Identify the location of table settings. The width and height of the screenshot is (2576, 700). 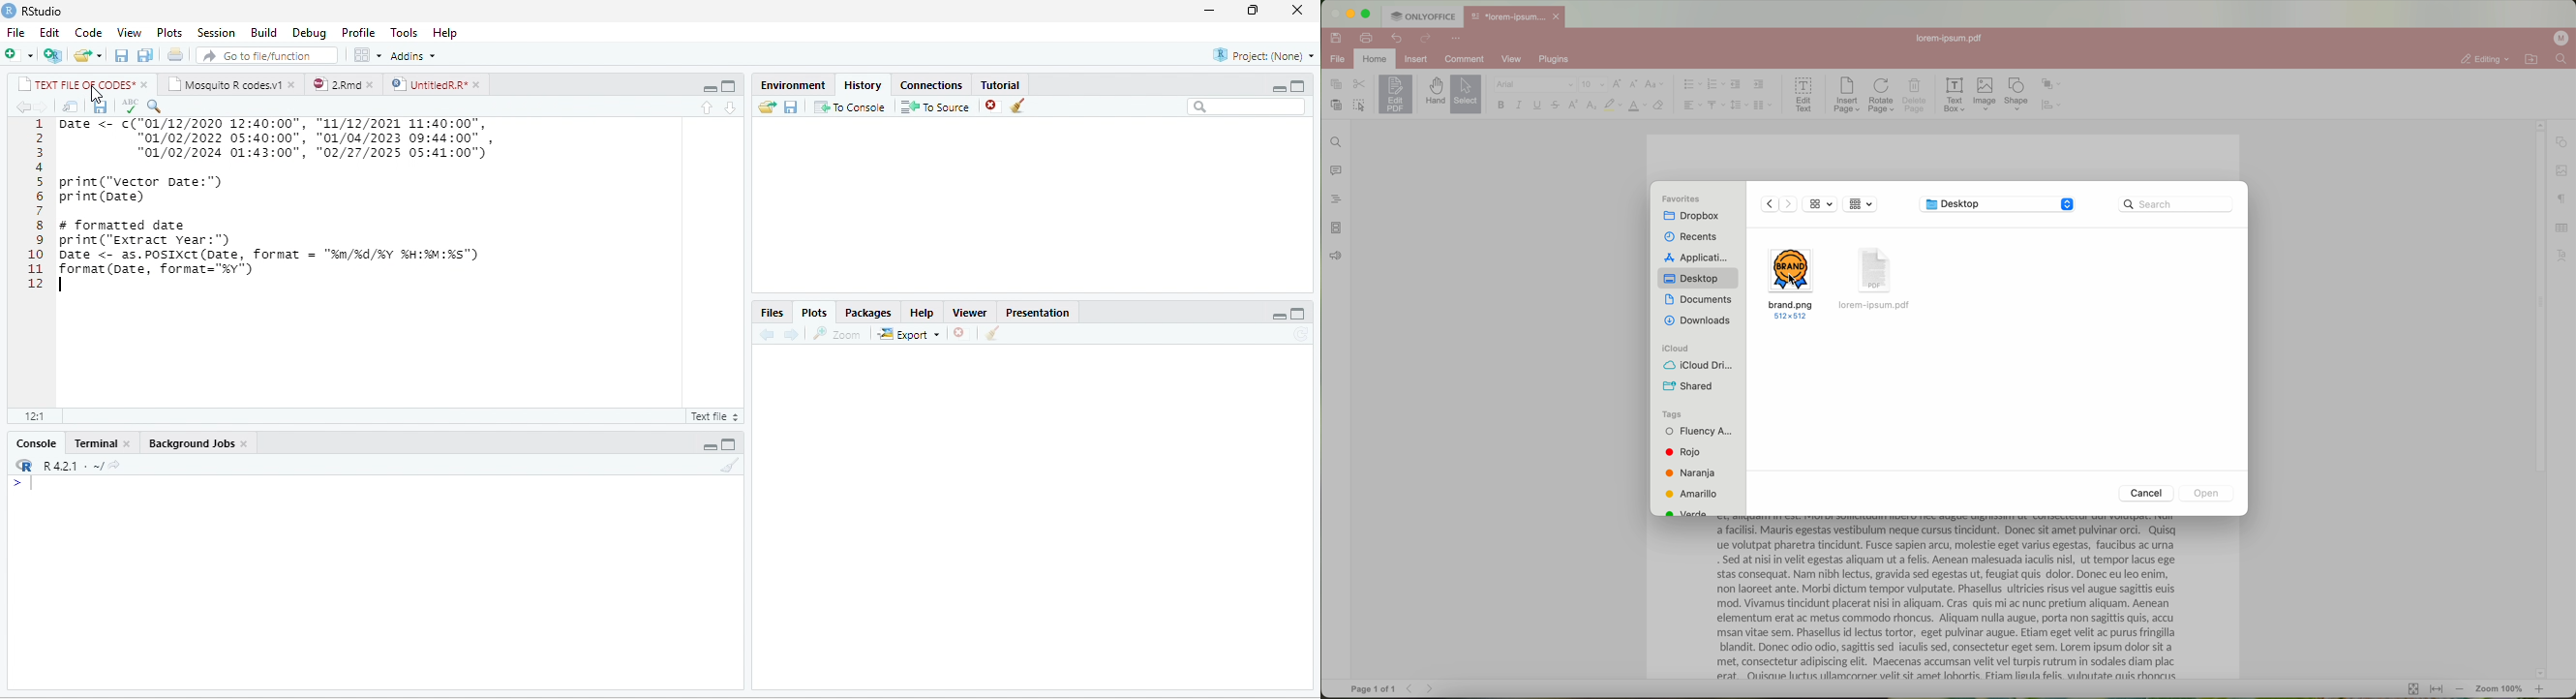
(2562, 228).